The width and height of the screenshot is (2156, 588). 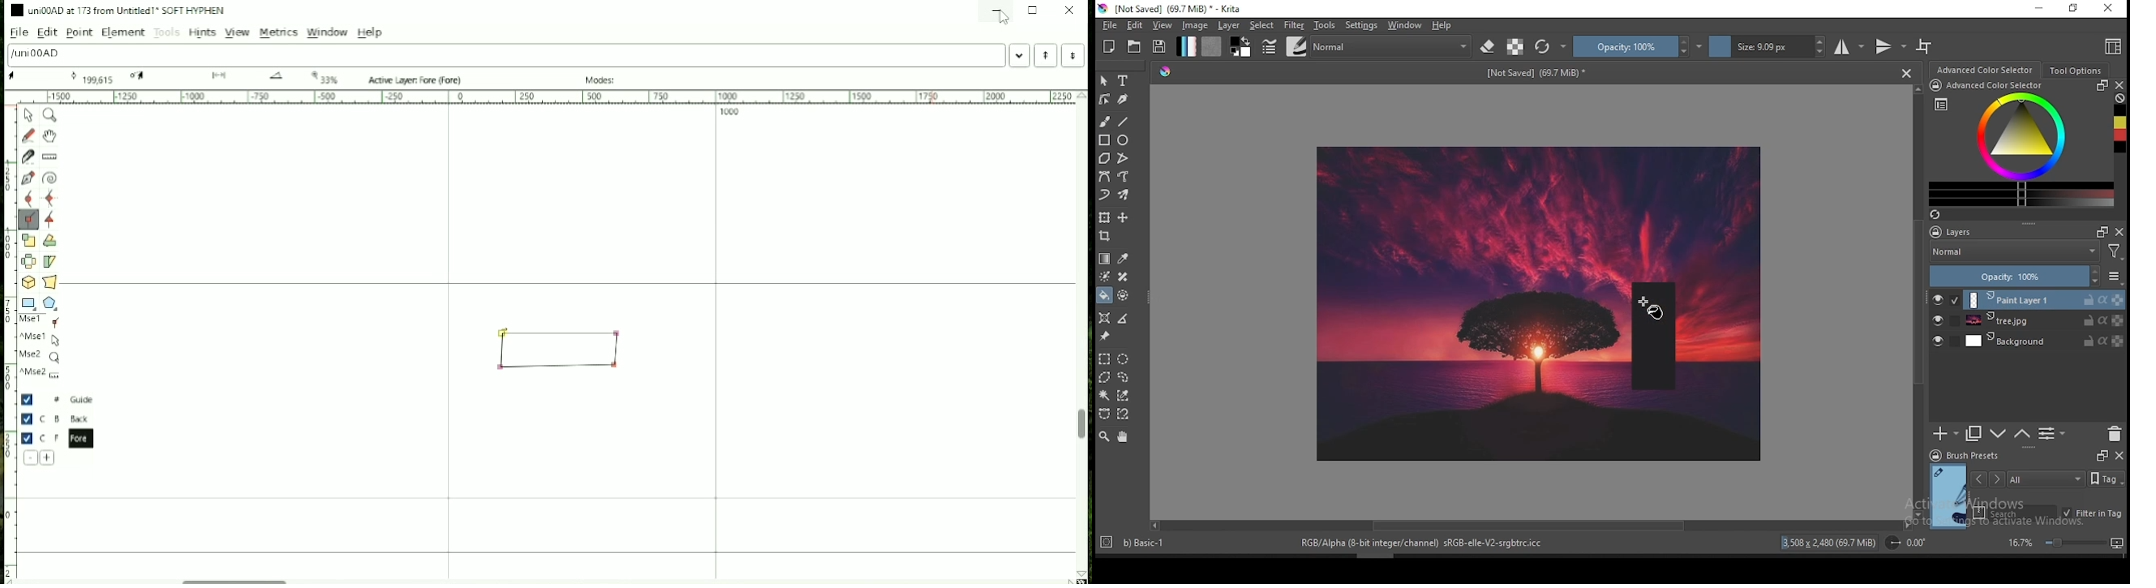 I want to click on settings, so click(x=1361, y=25).